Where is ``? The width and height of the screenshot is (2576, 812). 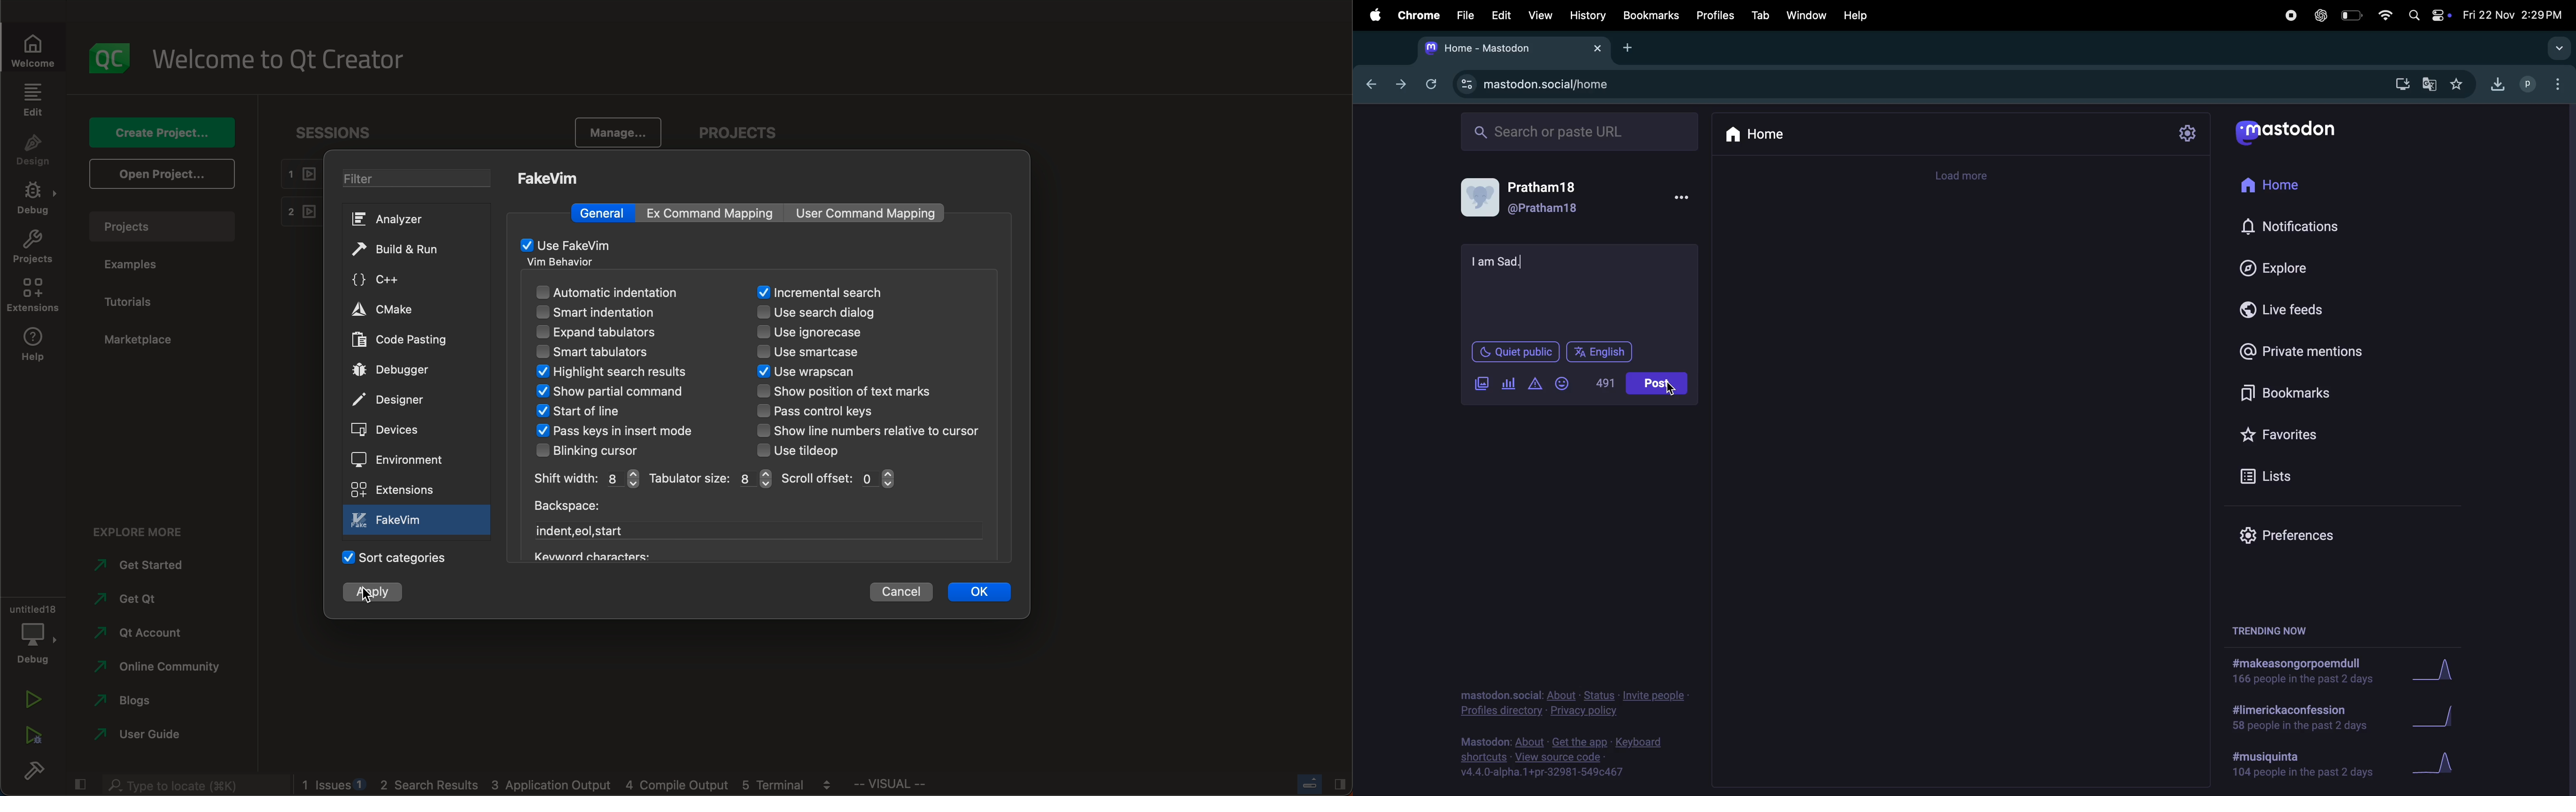
 is located at coordinates (589, 555).